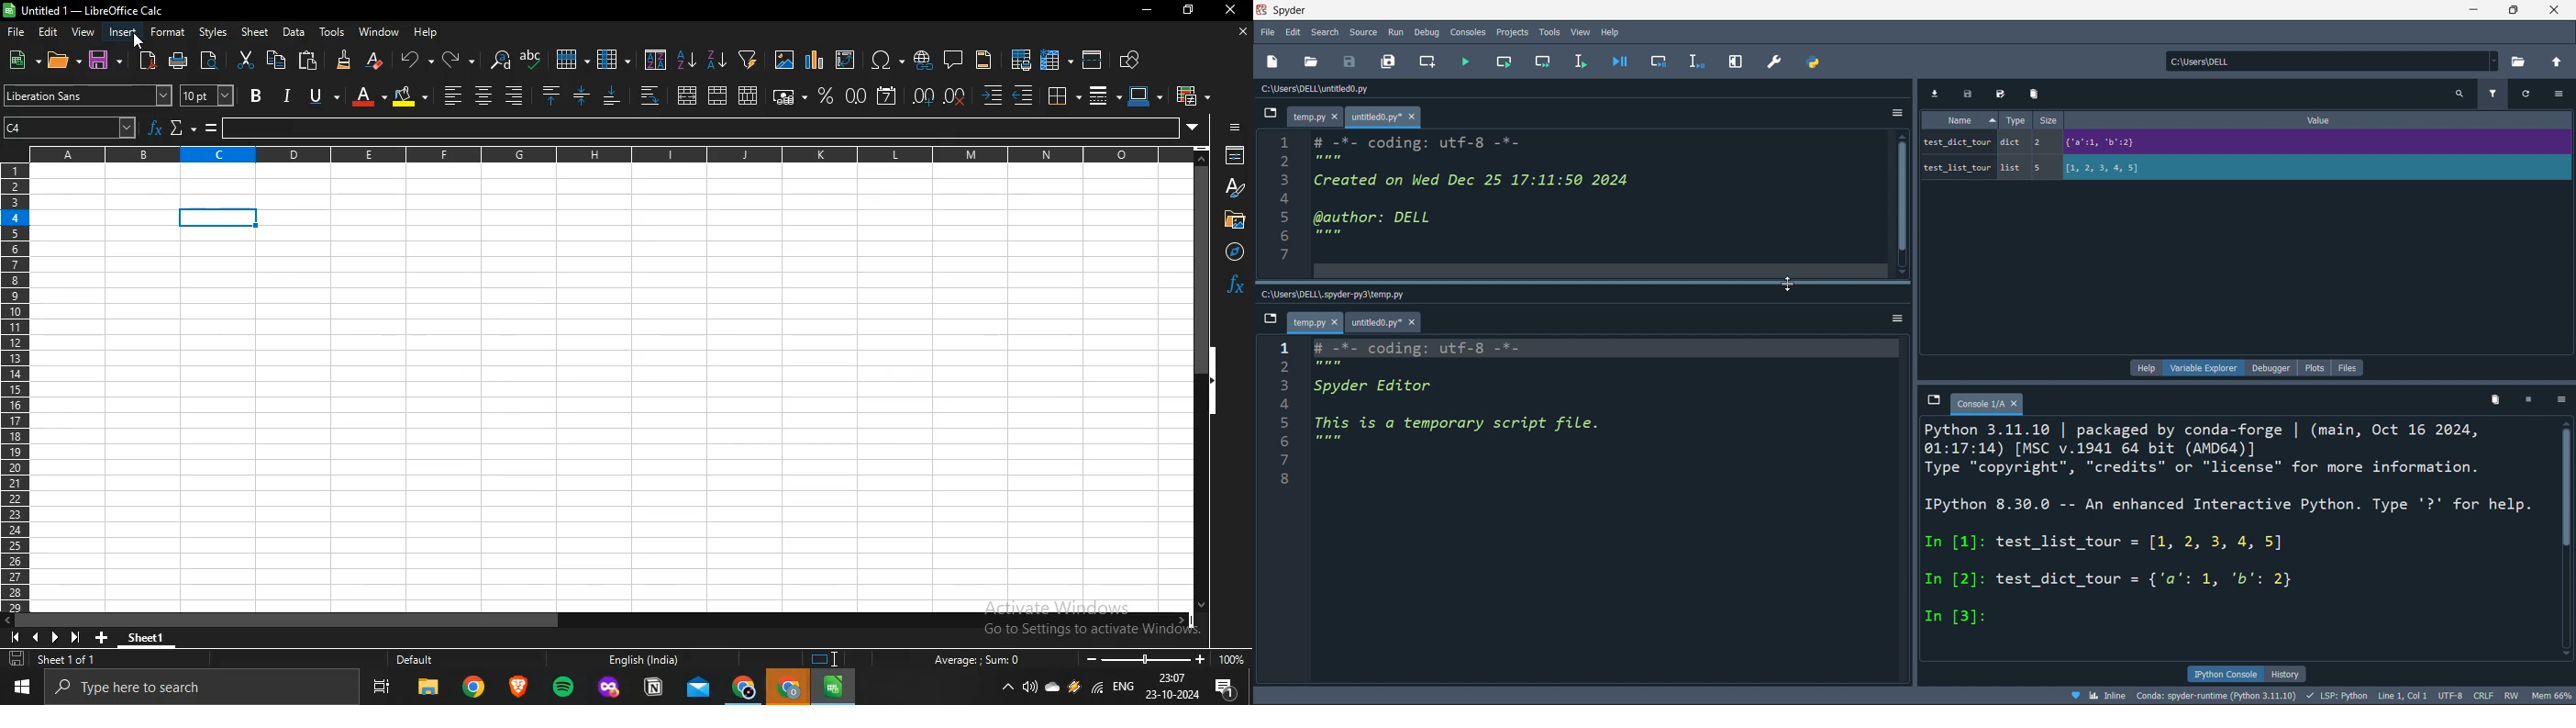  Describe the element at coordinates (1097, 691) in the screenshot. I see `wifi` at that location.